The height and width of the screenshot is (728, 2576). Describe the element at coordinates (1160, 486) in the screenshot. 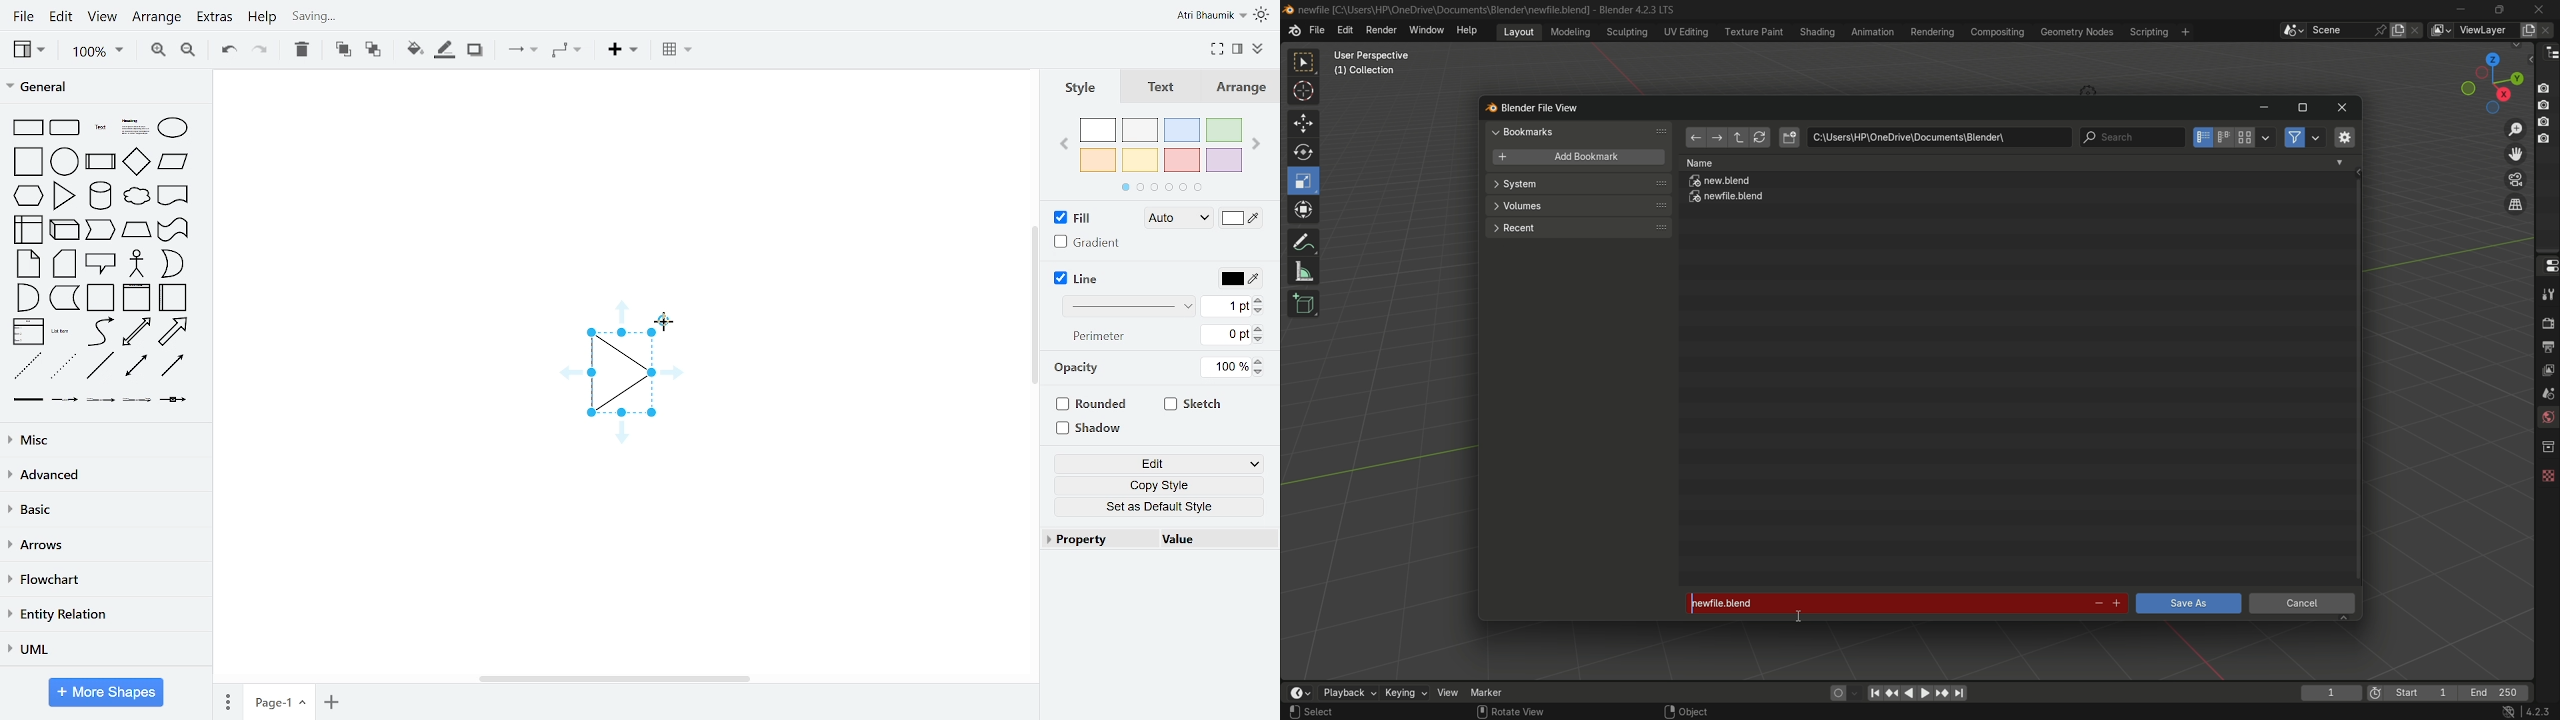

I see `copy style` at that location.